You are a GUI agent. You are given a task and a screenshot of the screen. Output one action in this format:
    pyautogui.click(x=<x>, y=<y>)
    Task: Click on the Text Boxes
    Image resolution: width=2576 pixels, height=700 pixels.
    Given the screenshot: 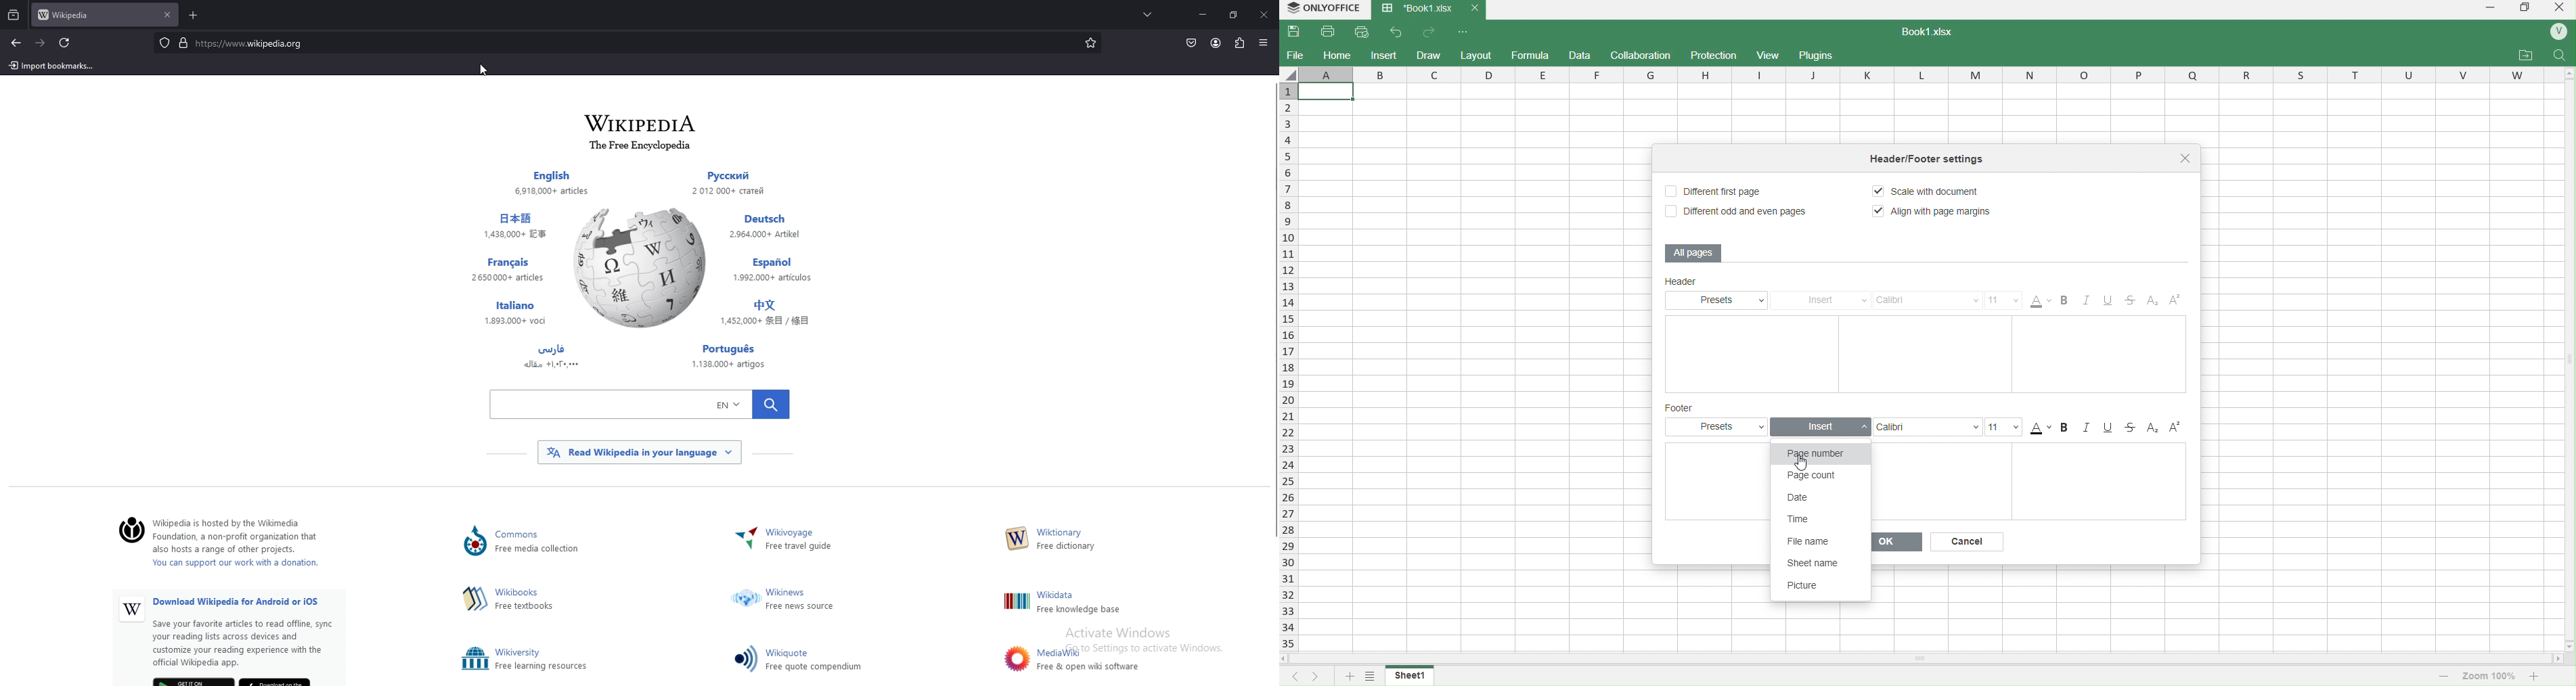 What is the action you would take?
    pyautogui.click(x=1926, y=354)
    